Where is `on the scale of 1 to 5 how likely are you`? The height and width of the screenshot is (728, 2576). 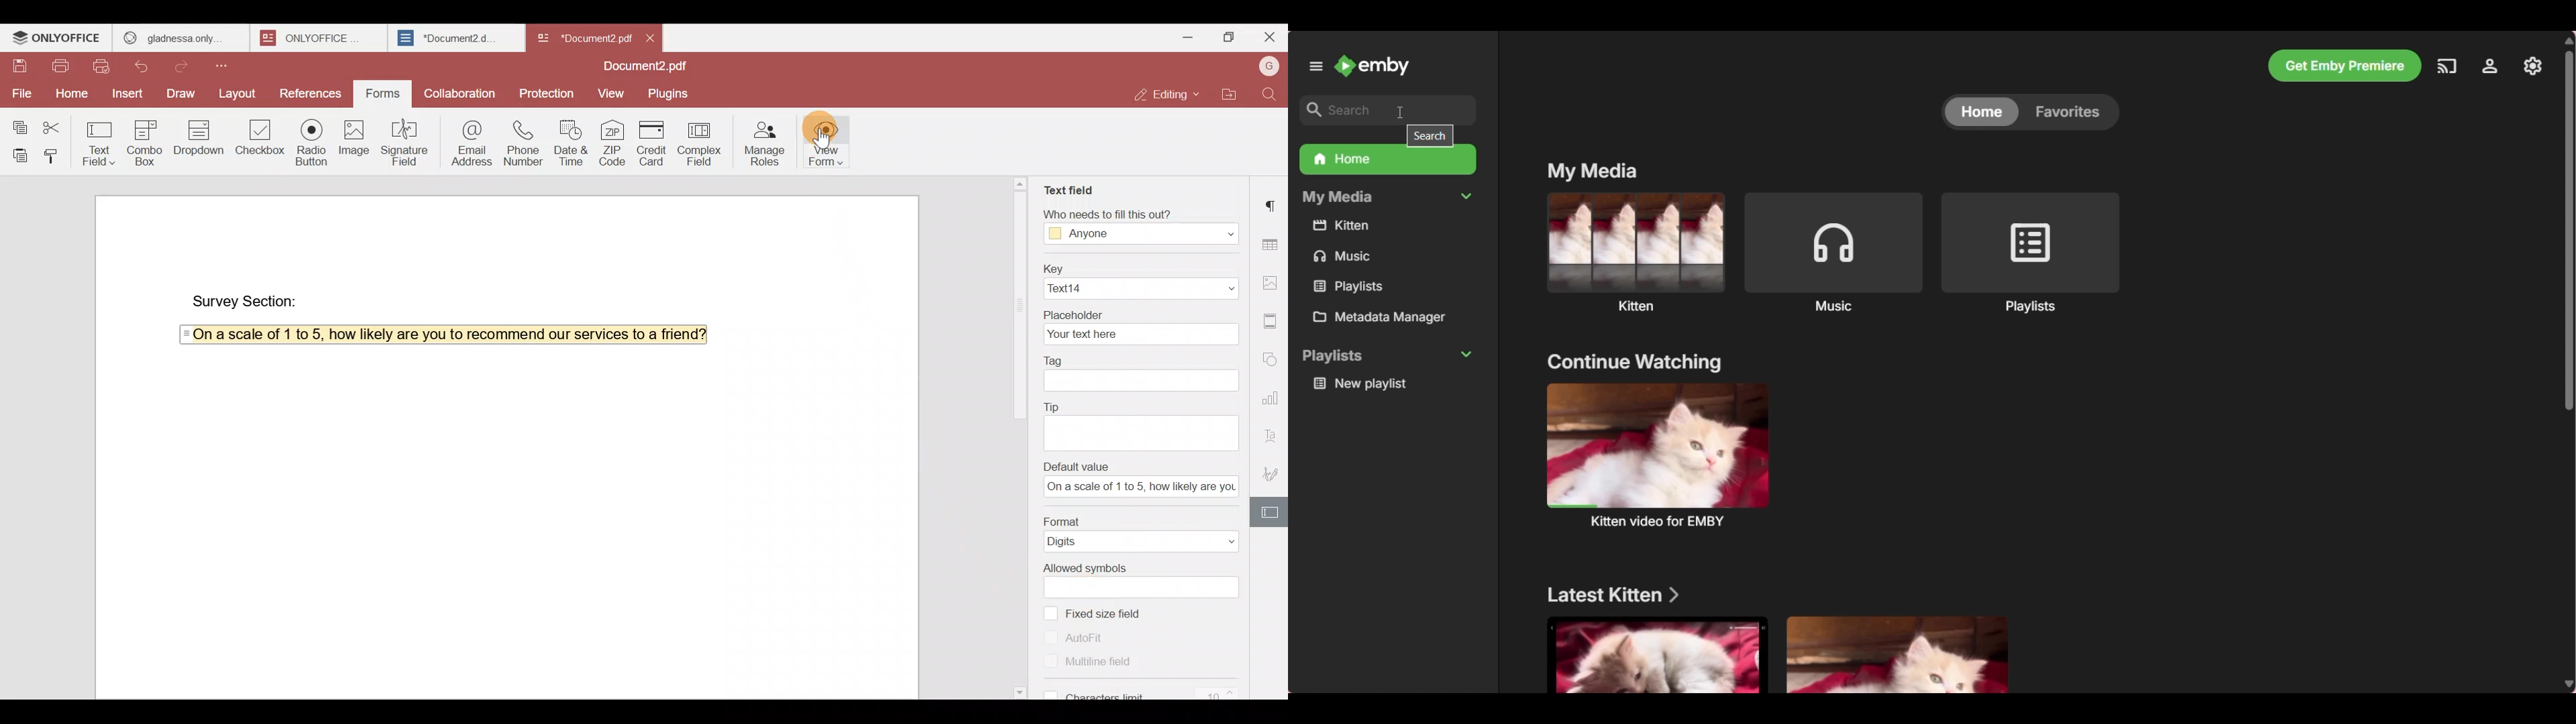
on the scale of 1 to 5 how likely are you is located at coordinates (1137, 488).